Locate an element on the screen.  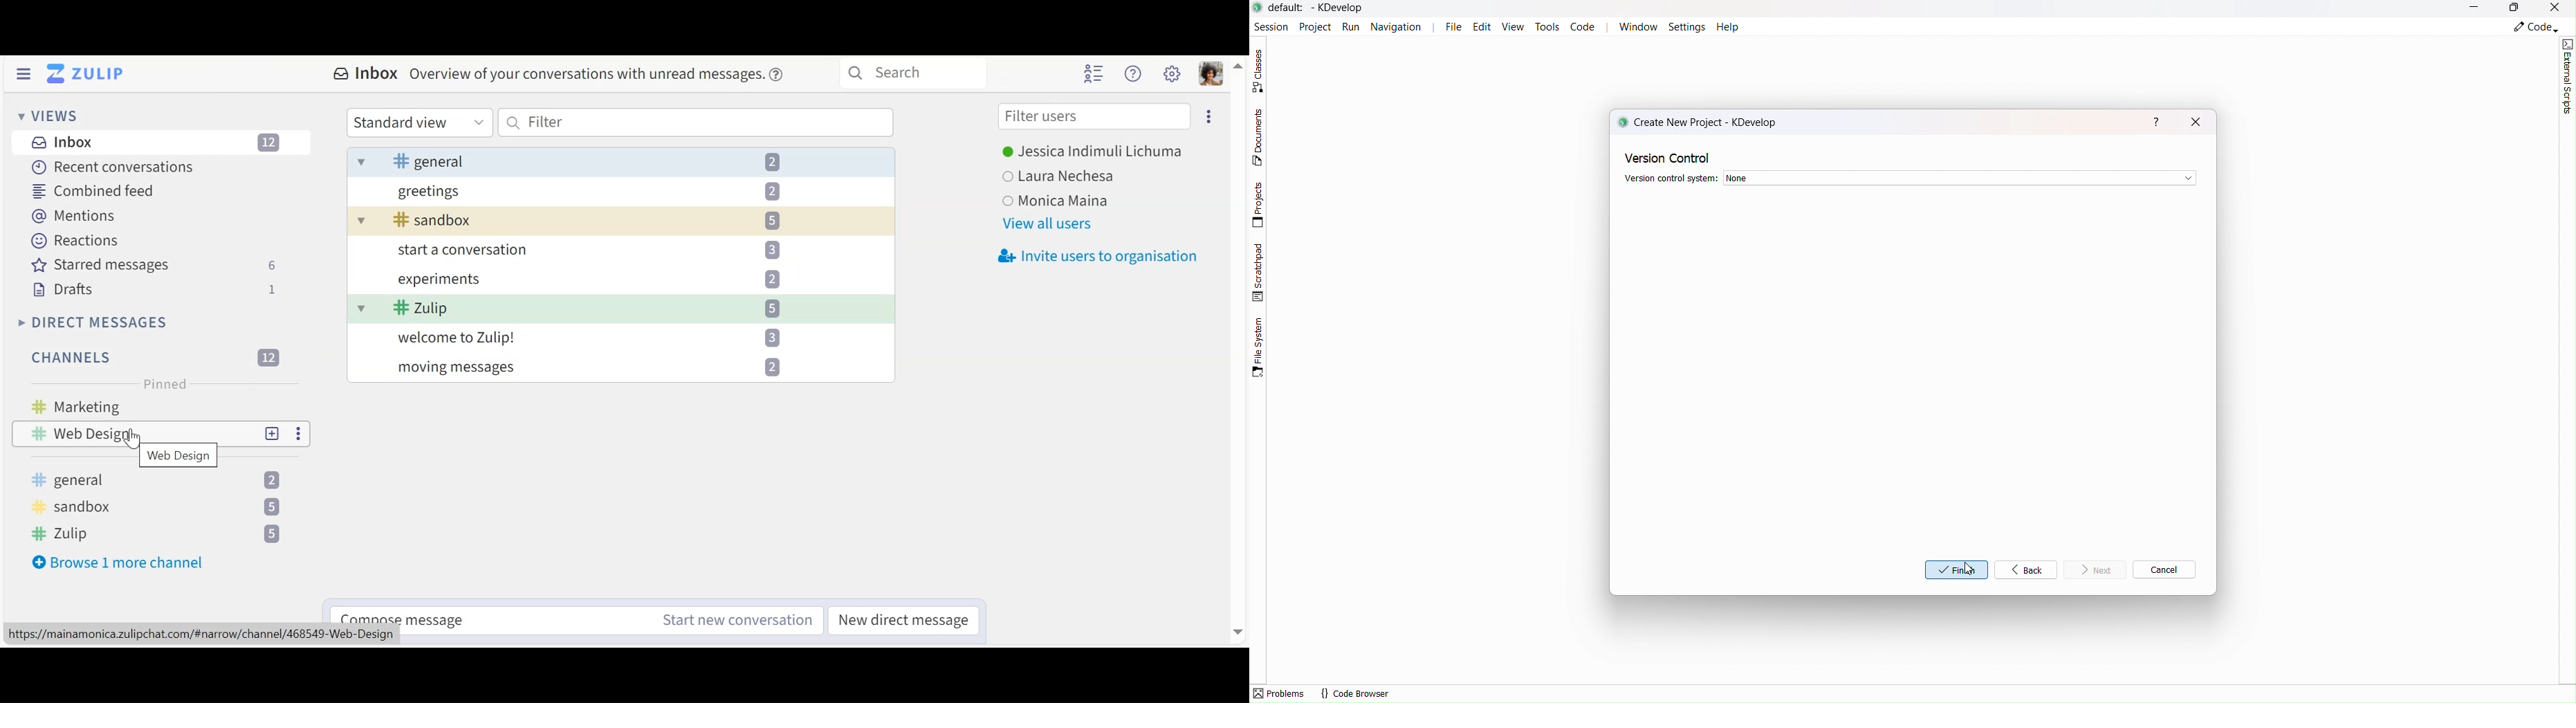
general is located at coordinates (624, 158).